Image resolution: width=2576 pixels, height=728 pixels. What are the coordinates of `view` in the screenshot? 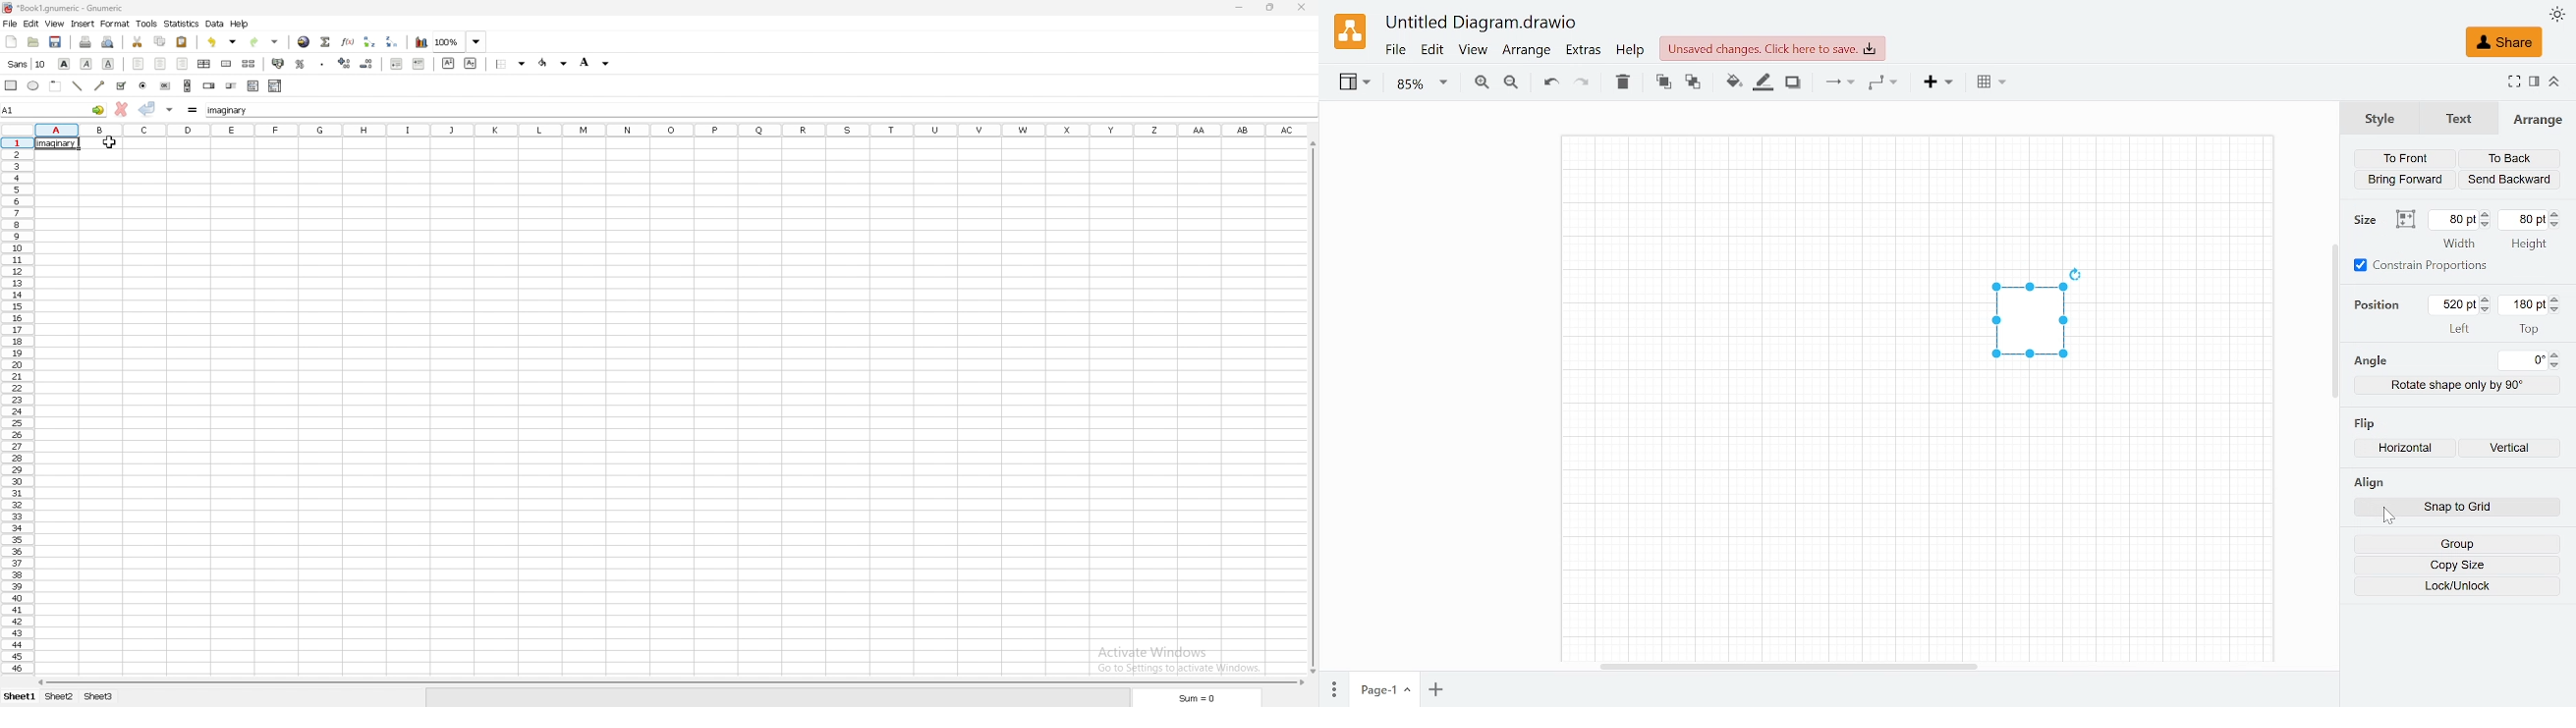 It's located at (54, 24).